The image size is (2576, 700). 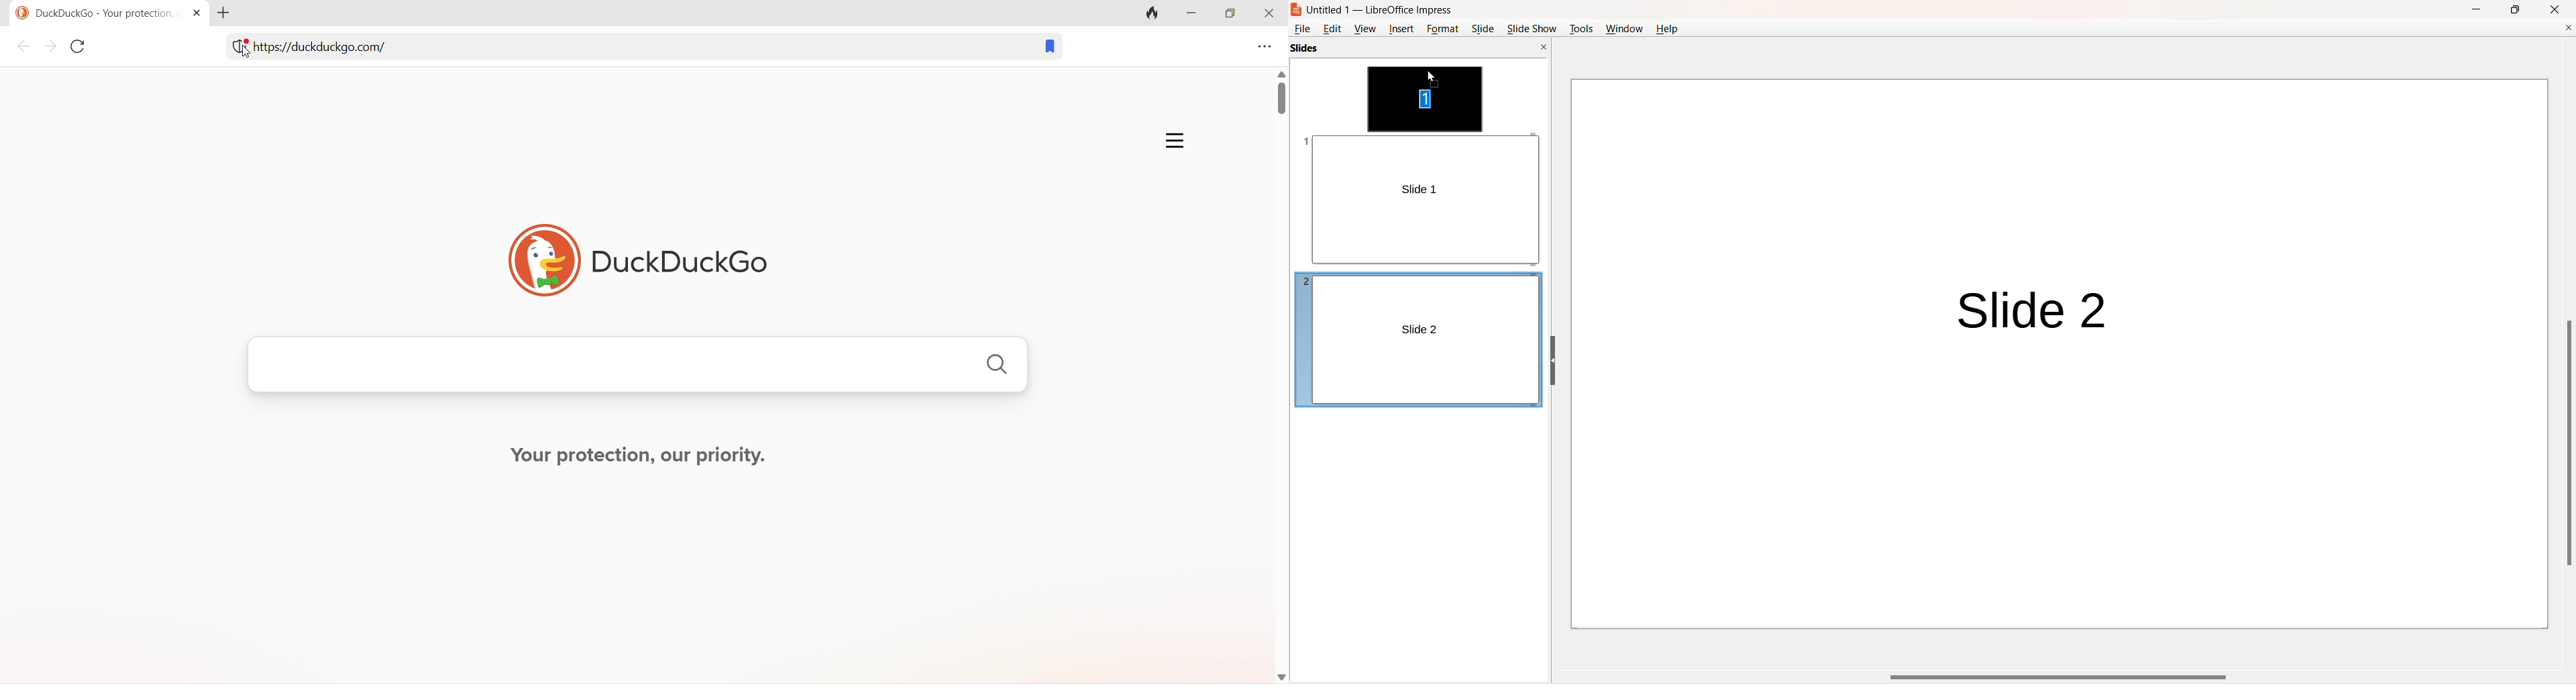 I want to click on horizontal scroll bar, so click(x=2063, y=675).